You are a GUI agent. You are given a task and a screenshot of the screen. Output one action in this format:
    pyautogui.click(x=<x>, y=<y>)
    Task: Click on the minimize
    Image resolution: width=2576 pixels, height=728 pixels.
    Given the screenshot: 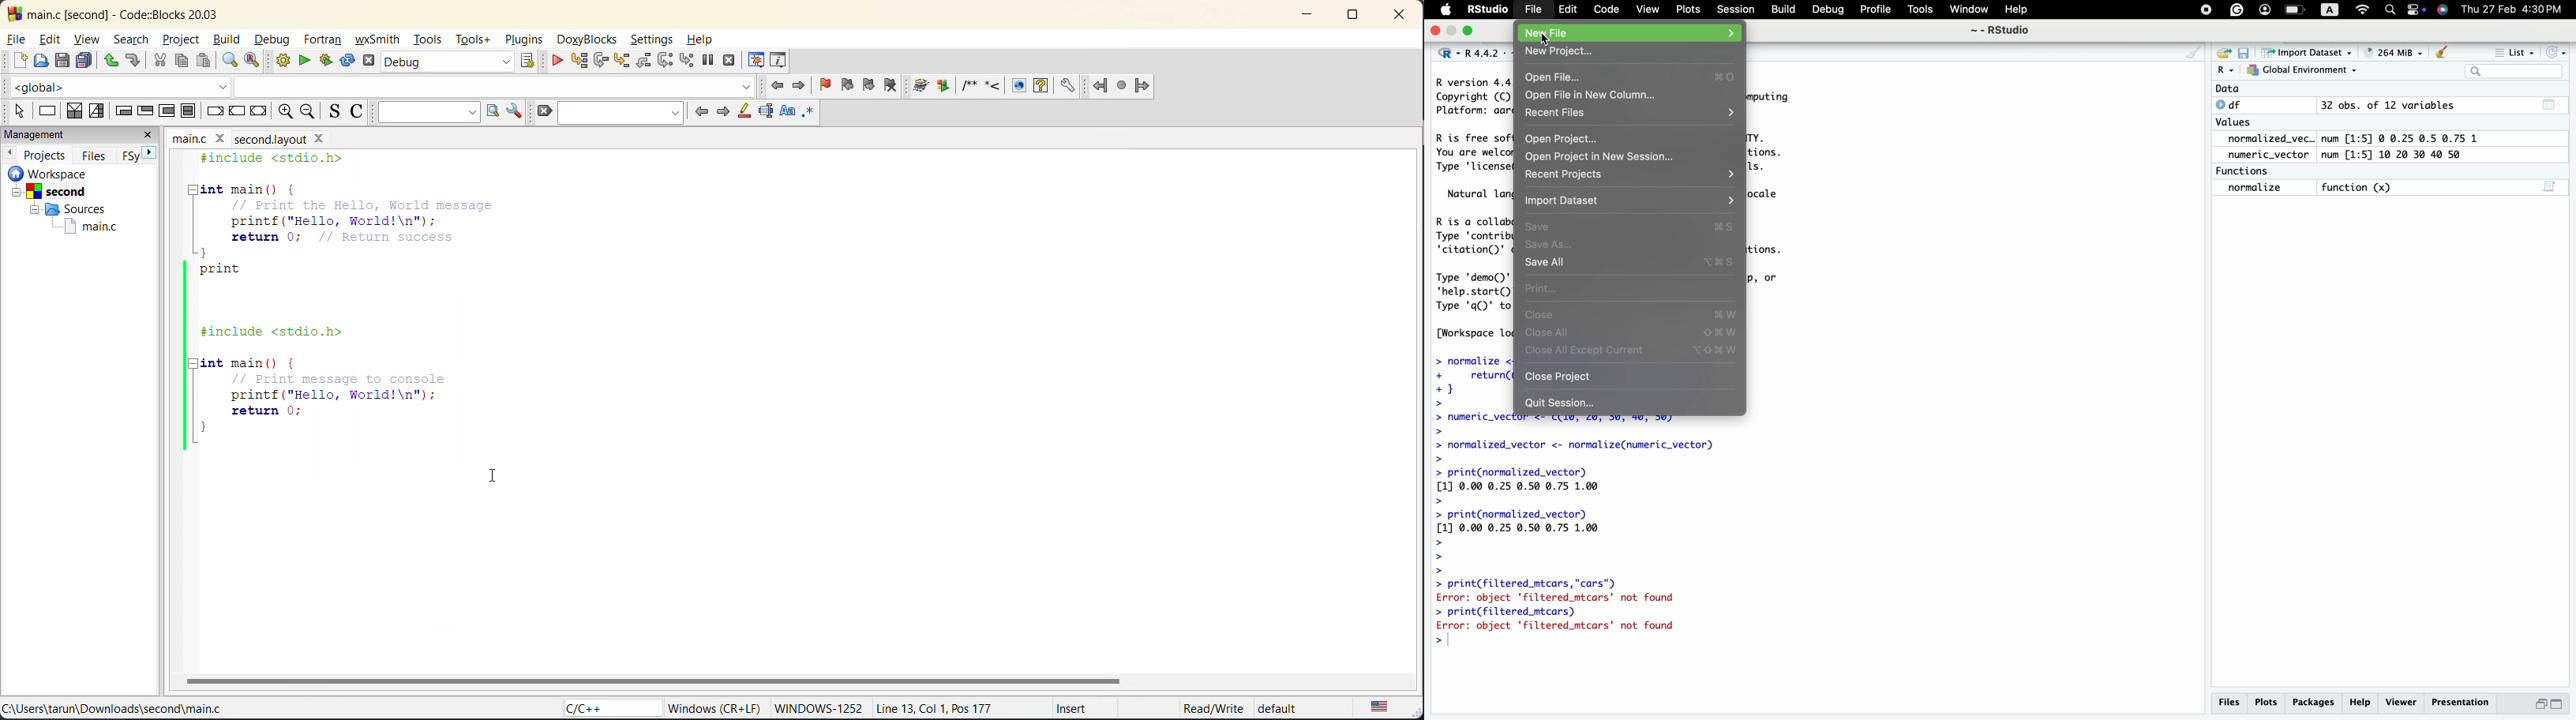 What is the action you would take?
    pyautogui.click(x=2541, y=704)
    